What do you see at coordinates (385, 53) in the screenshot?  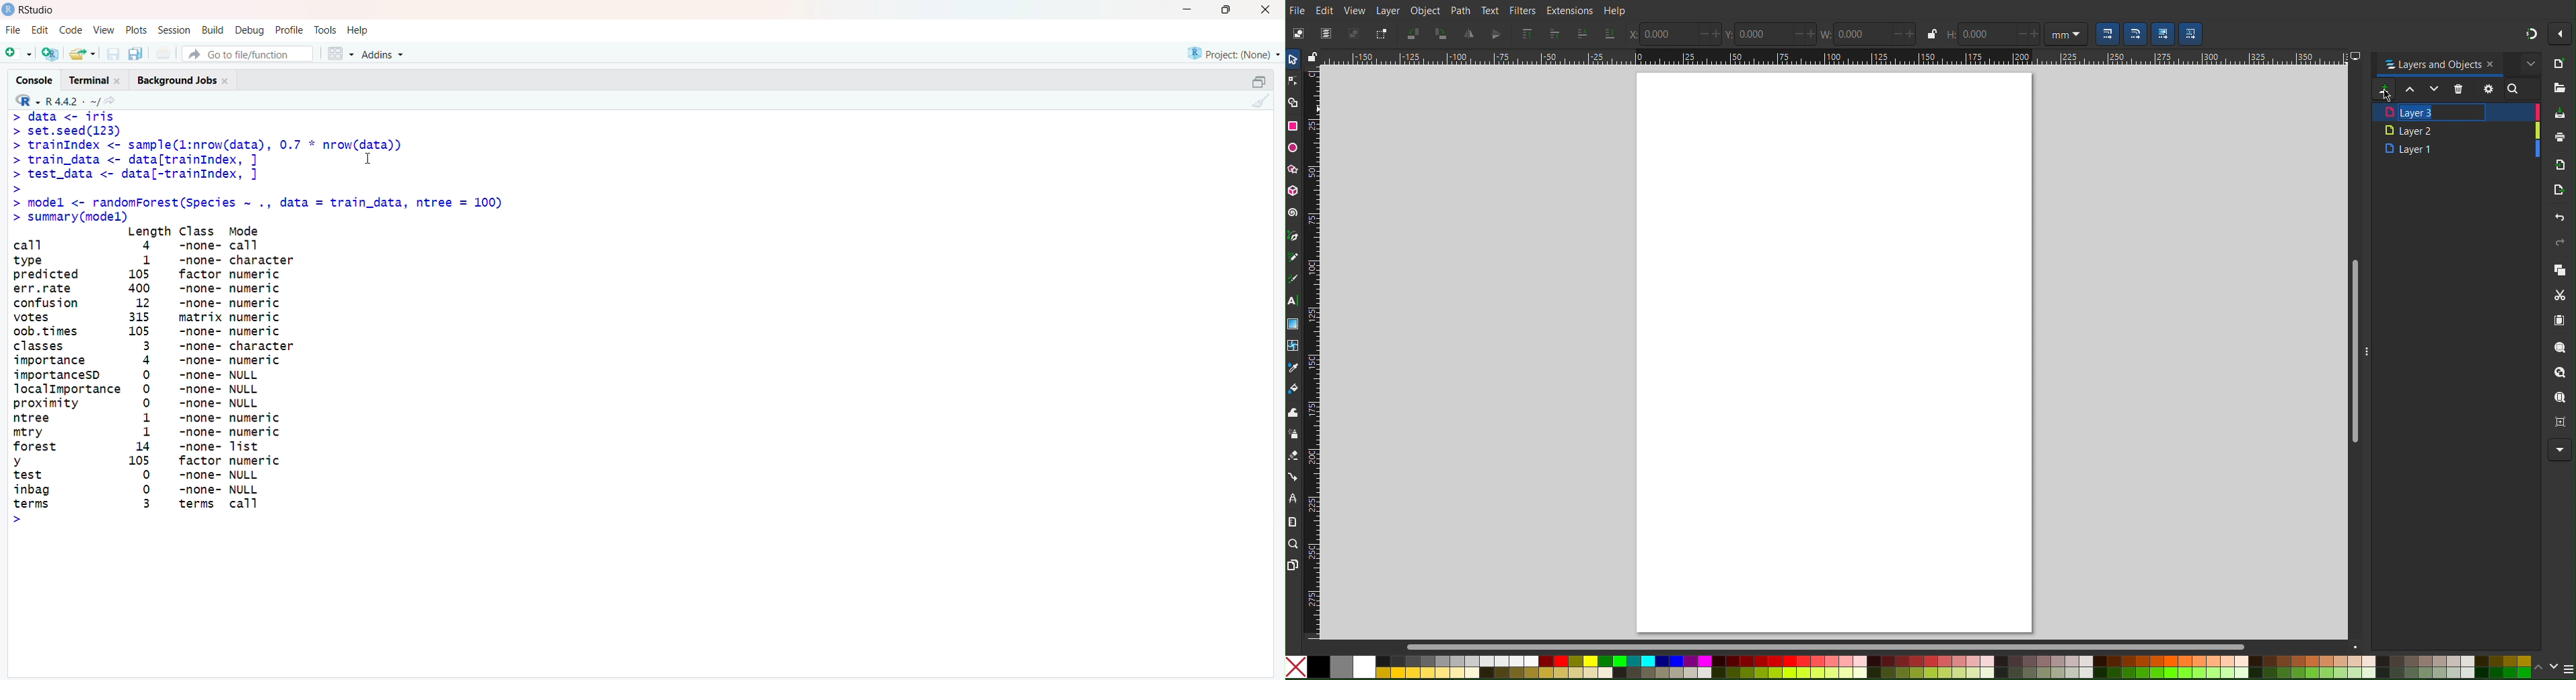 I see `Addins` at bounding box center [385, 53].